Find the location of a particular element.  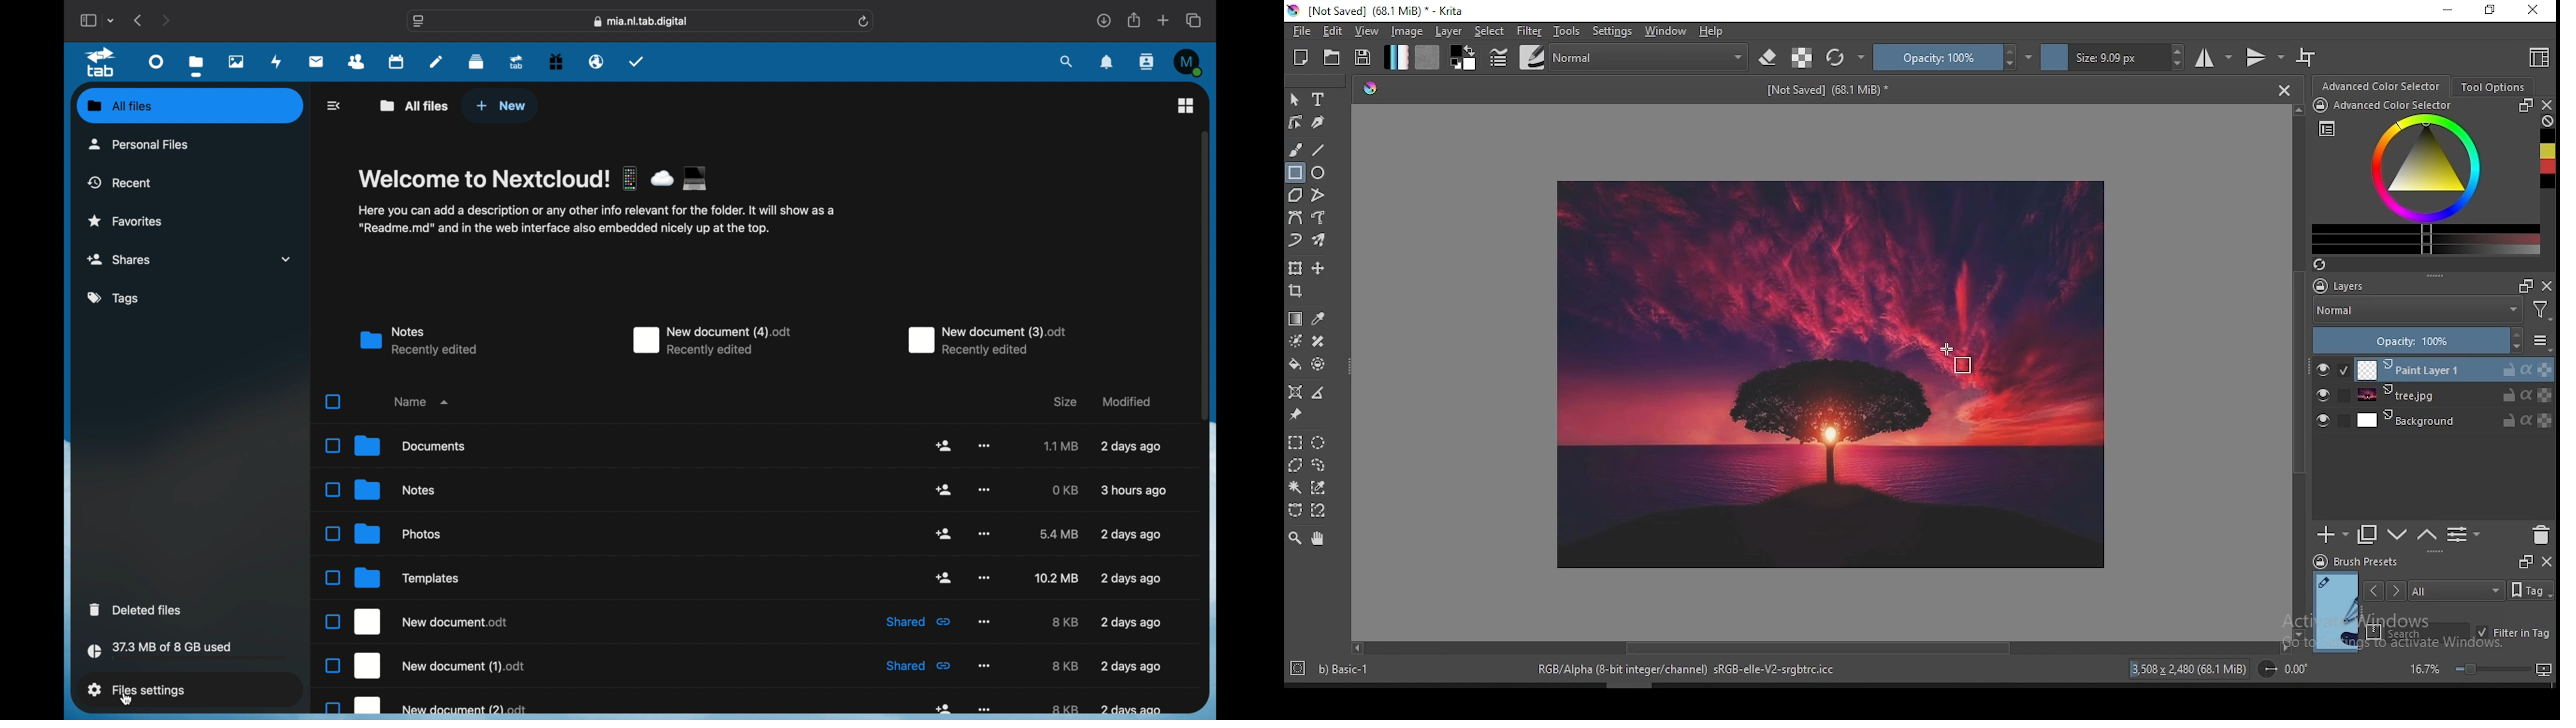

size is located at coordinates (2113, 58).